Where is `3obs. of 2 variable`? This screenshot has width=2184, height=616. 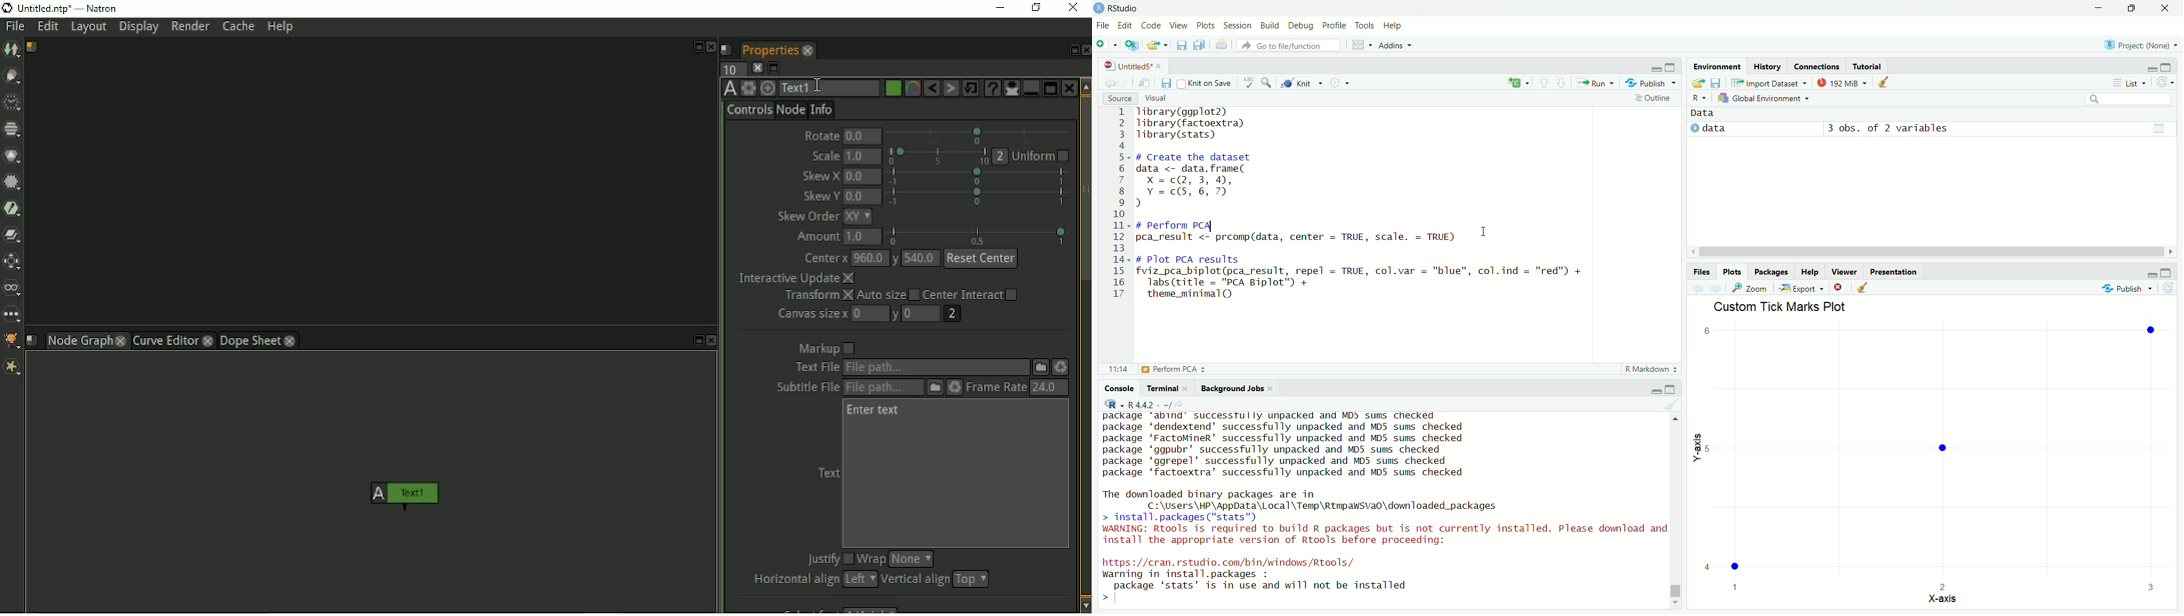
3obs. of 2 variable is located at coordinates (1994, 130).